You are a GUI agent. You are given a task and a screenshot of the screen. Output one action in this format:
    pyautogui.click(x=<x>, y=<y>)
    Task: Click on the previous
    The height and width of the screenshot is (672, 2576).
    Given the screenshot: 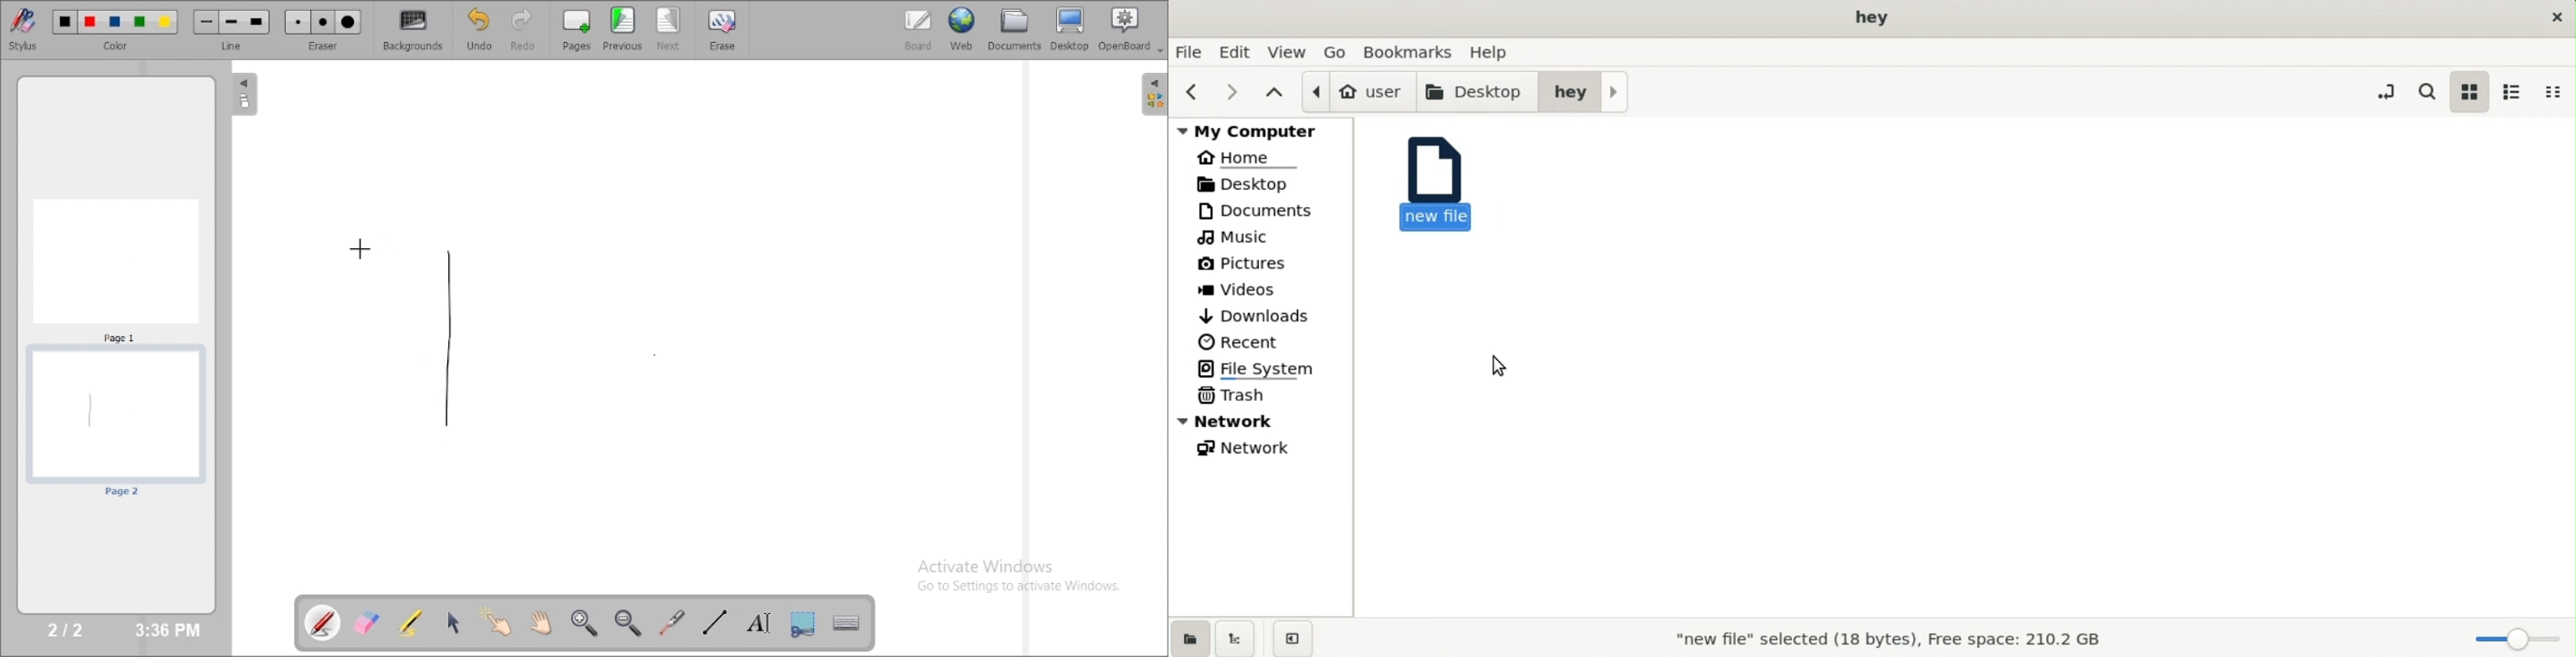 What is the action you would take?
    pyautogui.click(x=1189, y=92)
    